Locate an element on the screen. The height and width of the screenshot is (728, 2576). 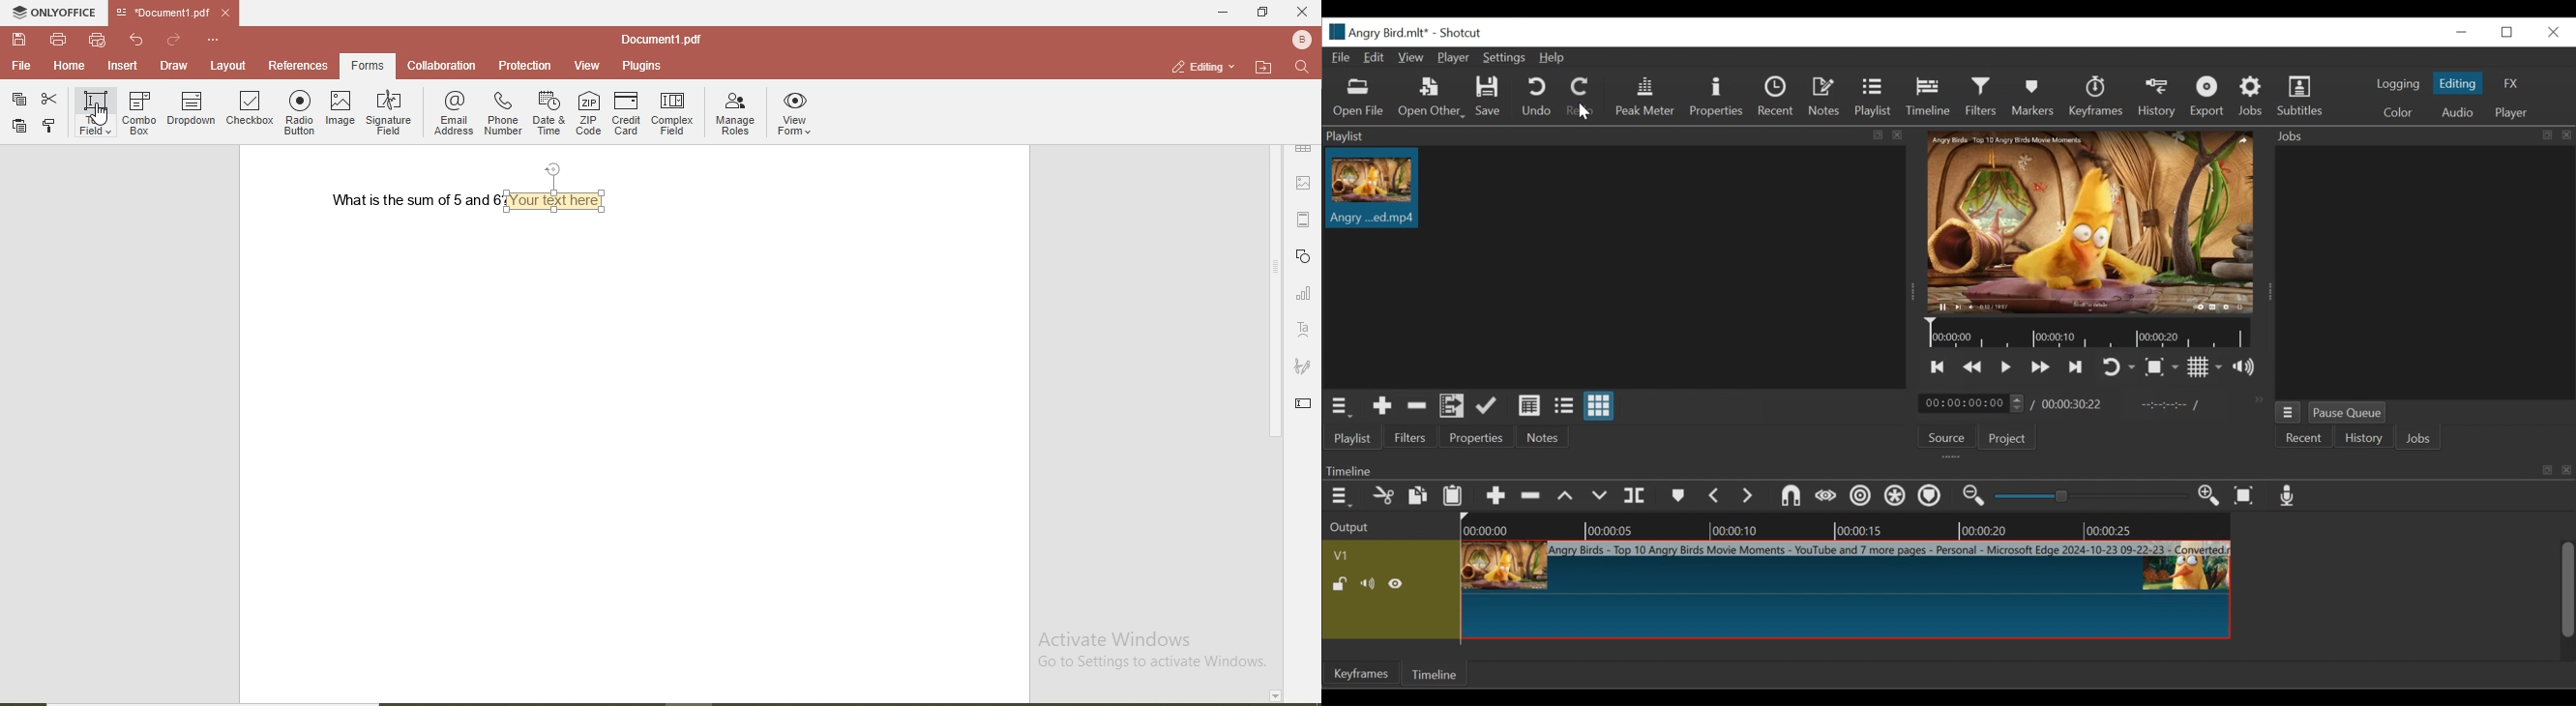
image  is located at coordinates (341, 110).